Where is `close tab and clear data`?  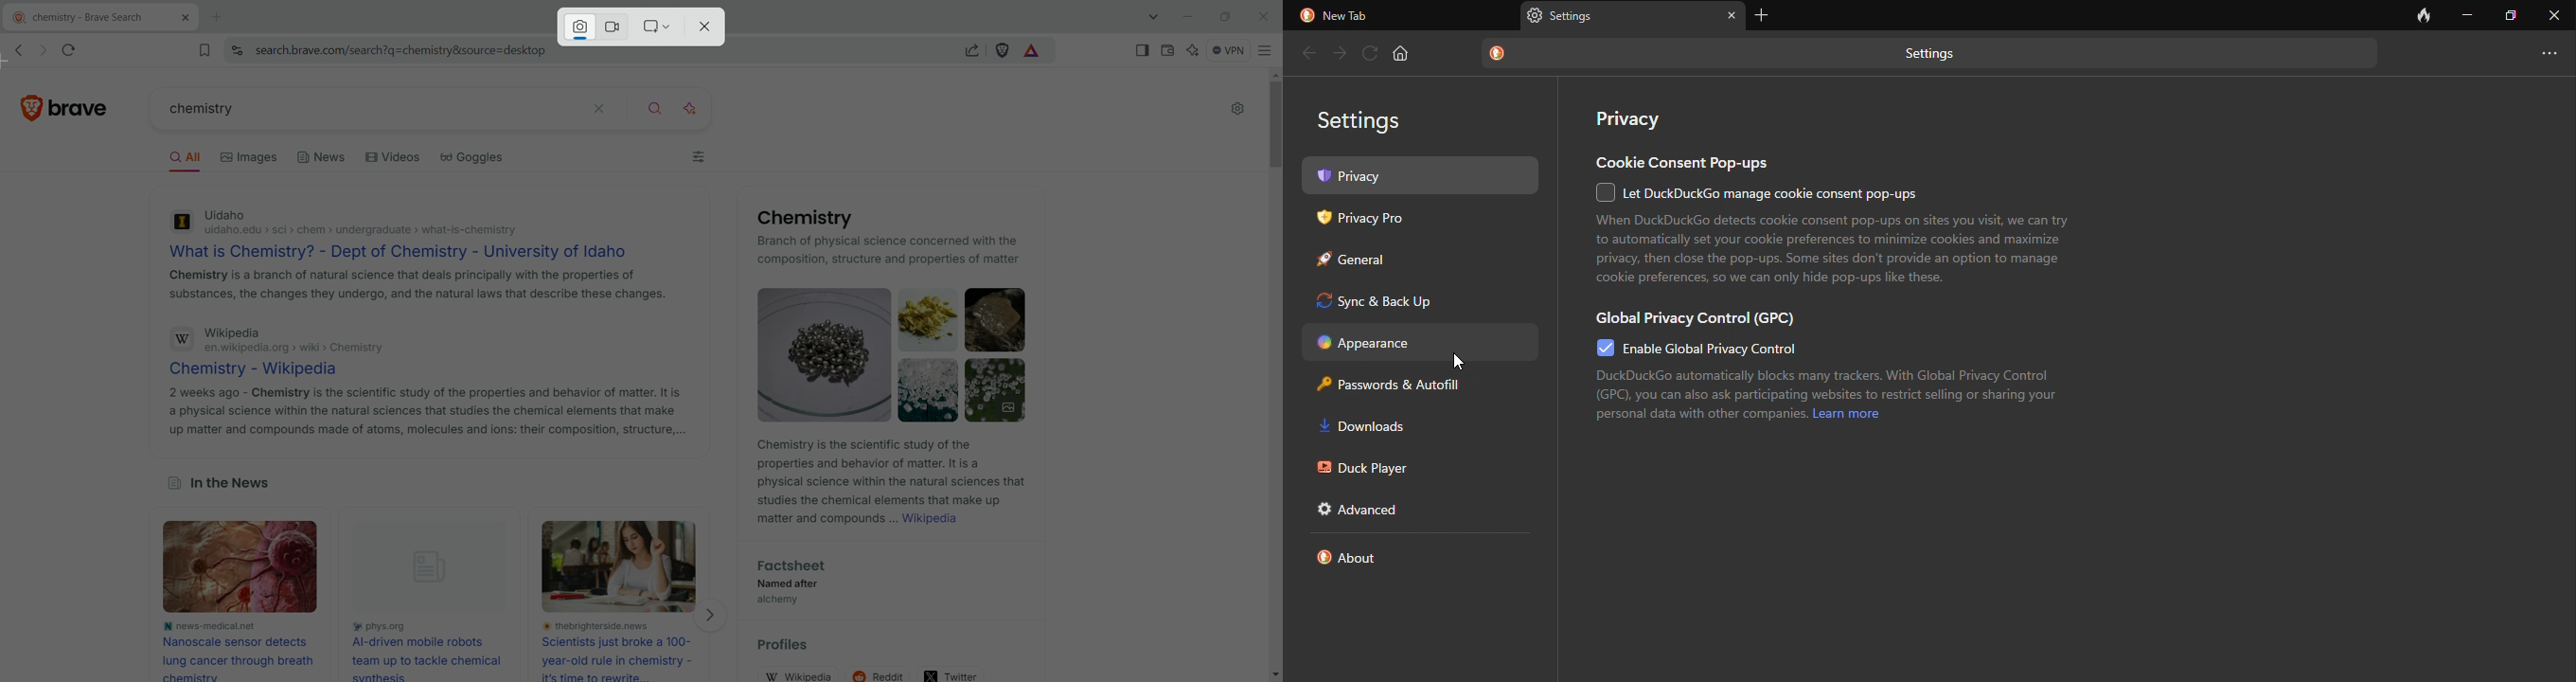
close tab and clear data is located at coordinates (2424, 15).